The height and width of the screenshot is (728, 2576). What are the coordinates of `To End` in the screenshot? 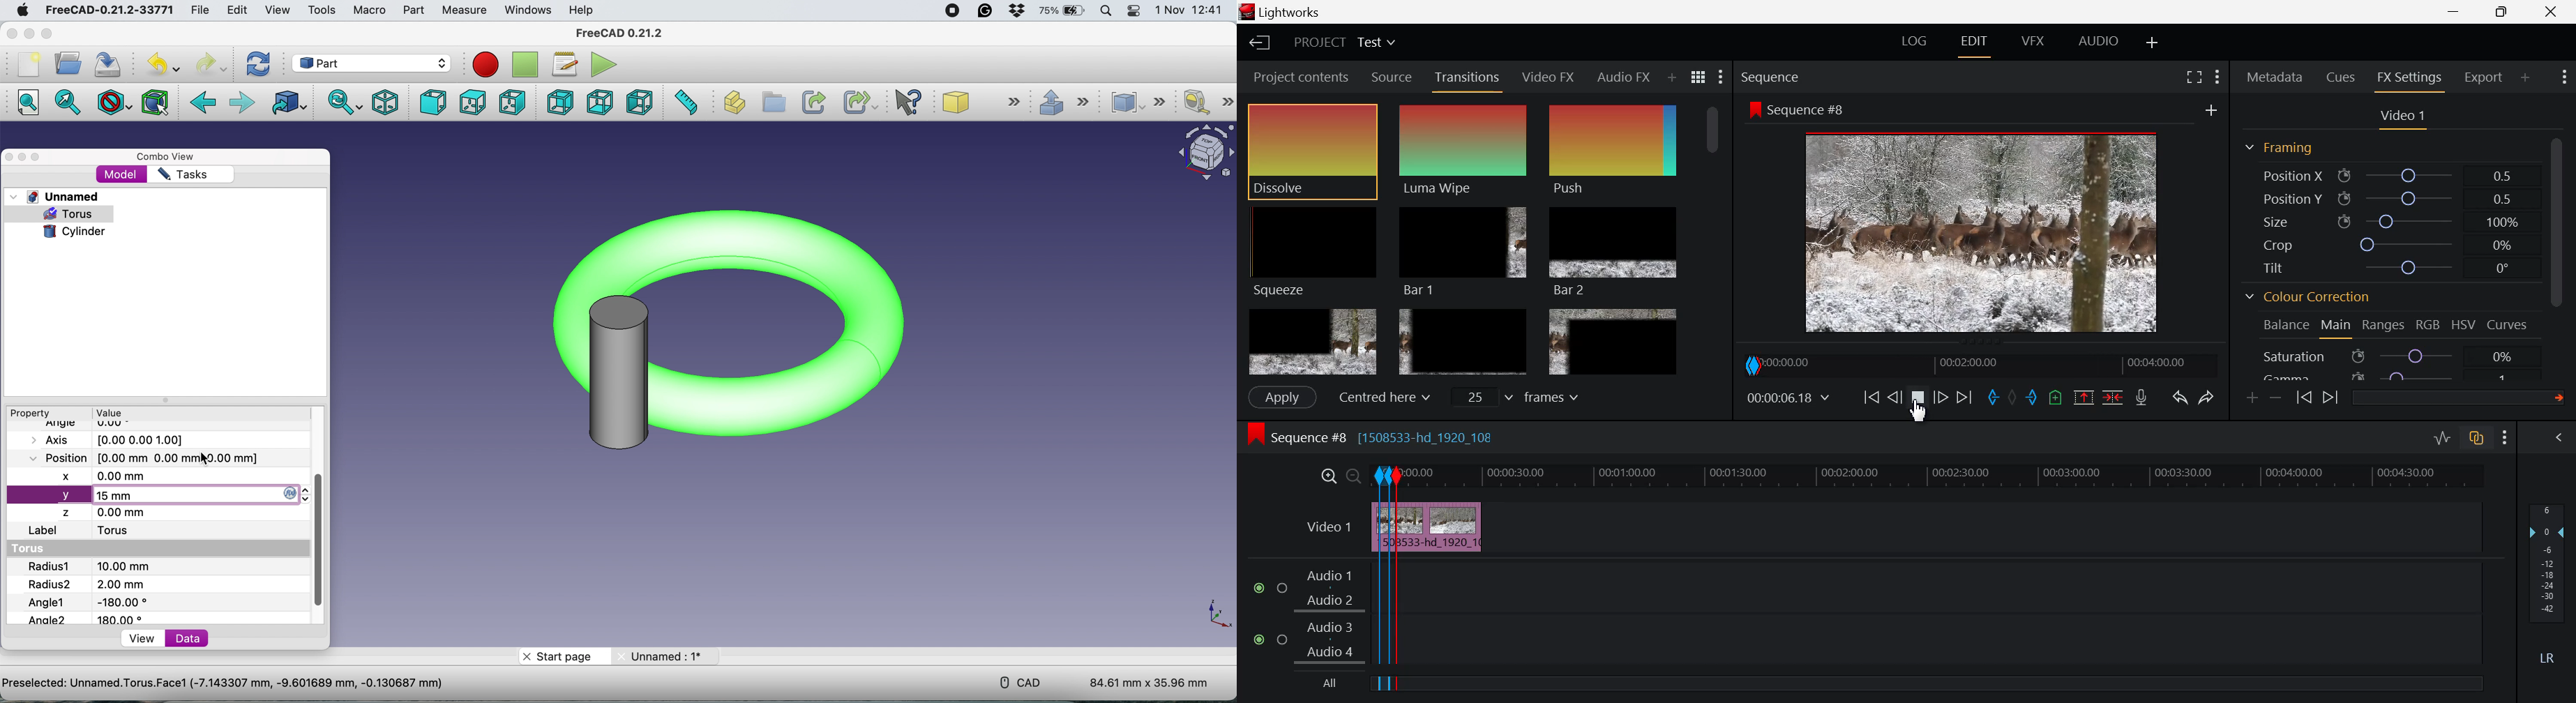 It's located at (1962, 400).